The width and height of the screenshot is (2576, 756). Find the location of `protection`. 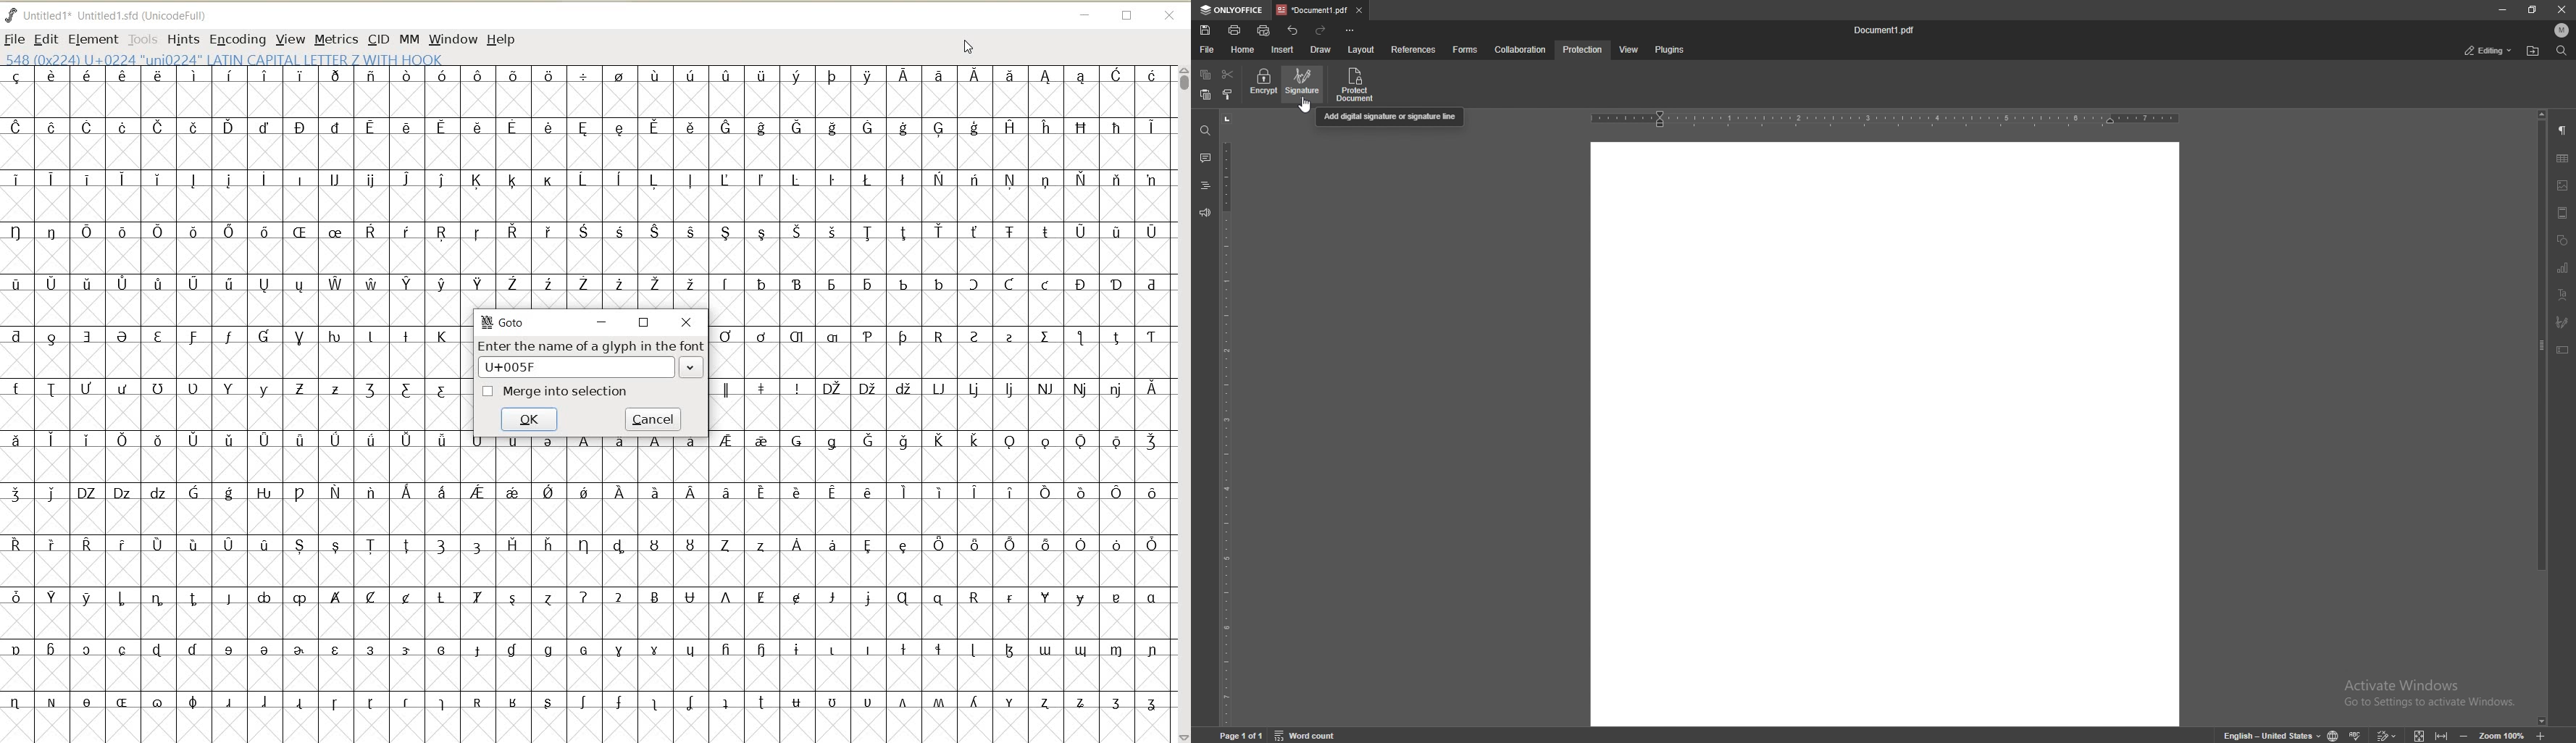

protection is located at coordinates (1583, 50).